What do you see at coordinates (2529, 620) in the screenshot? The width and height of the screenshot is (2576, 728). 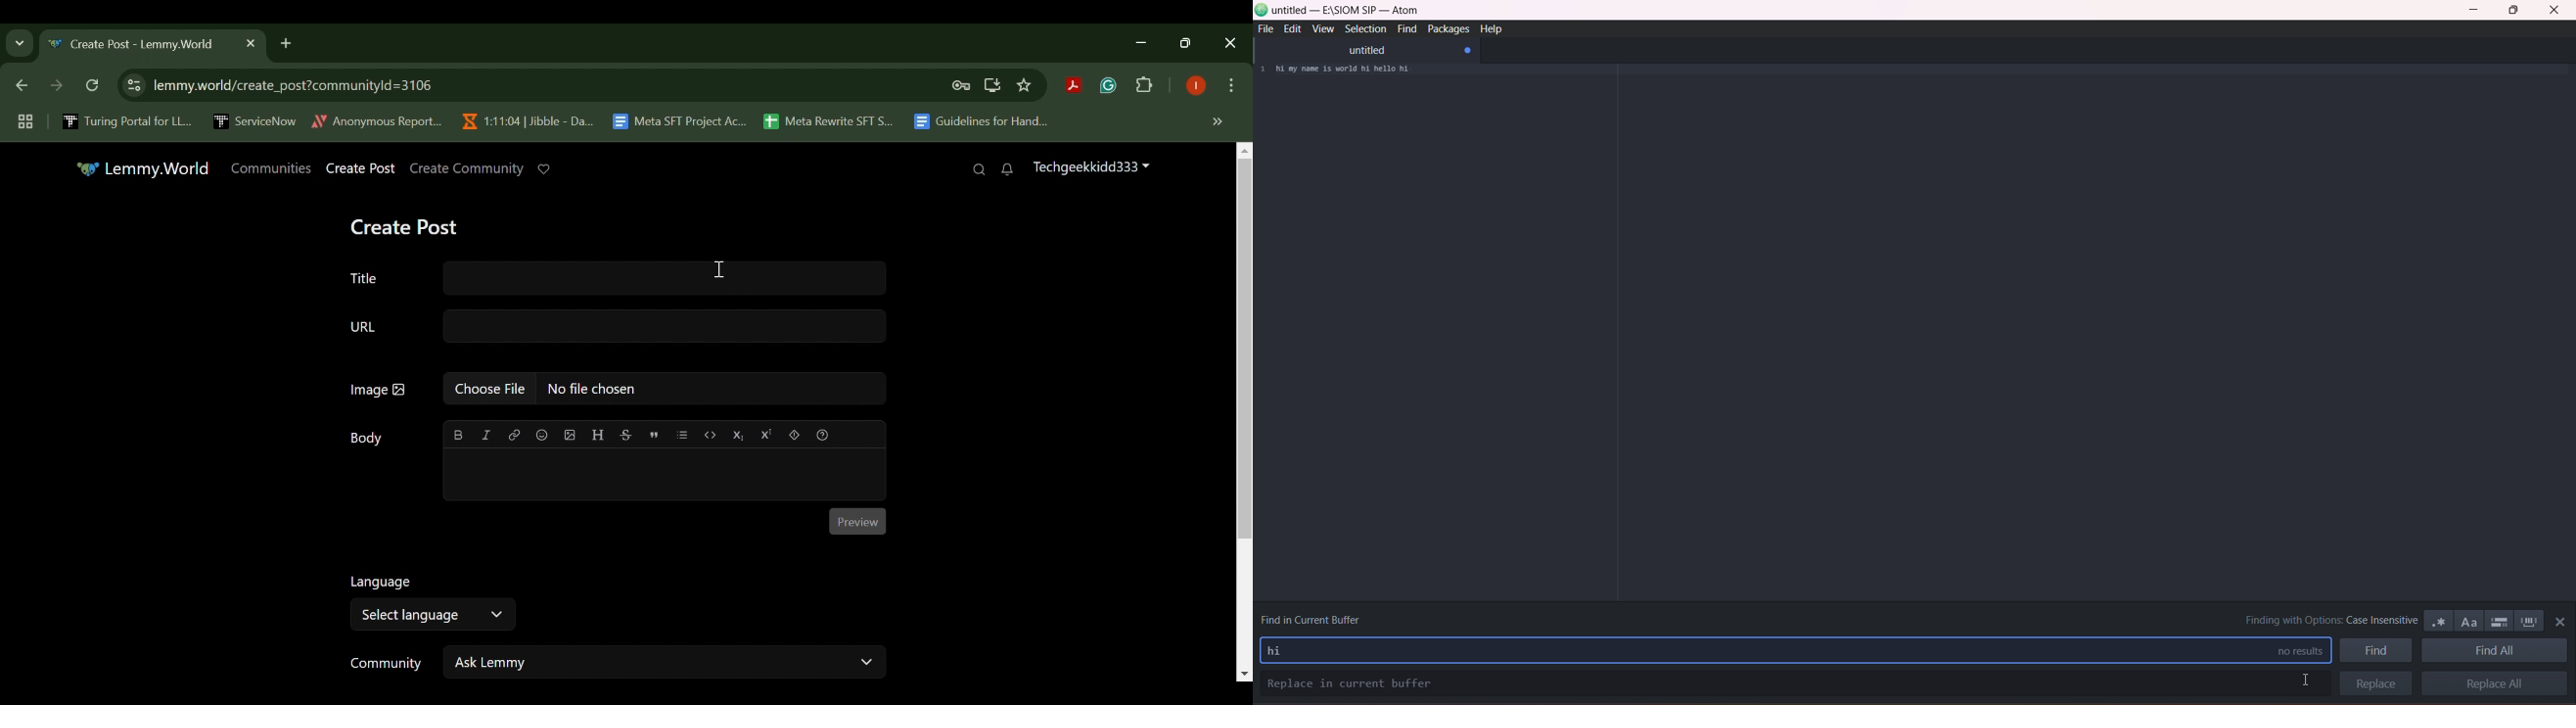 I see `whole word` at bounding box center [2529, 620].